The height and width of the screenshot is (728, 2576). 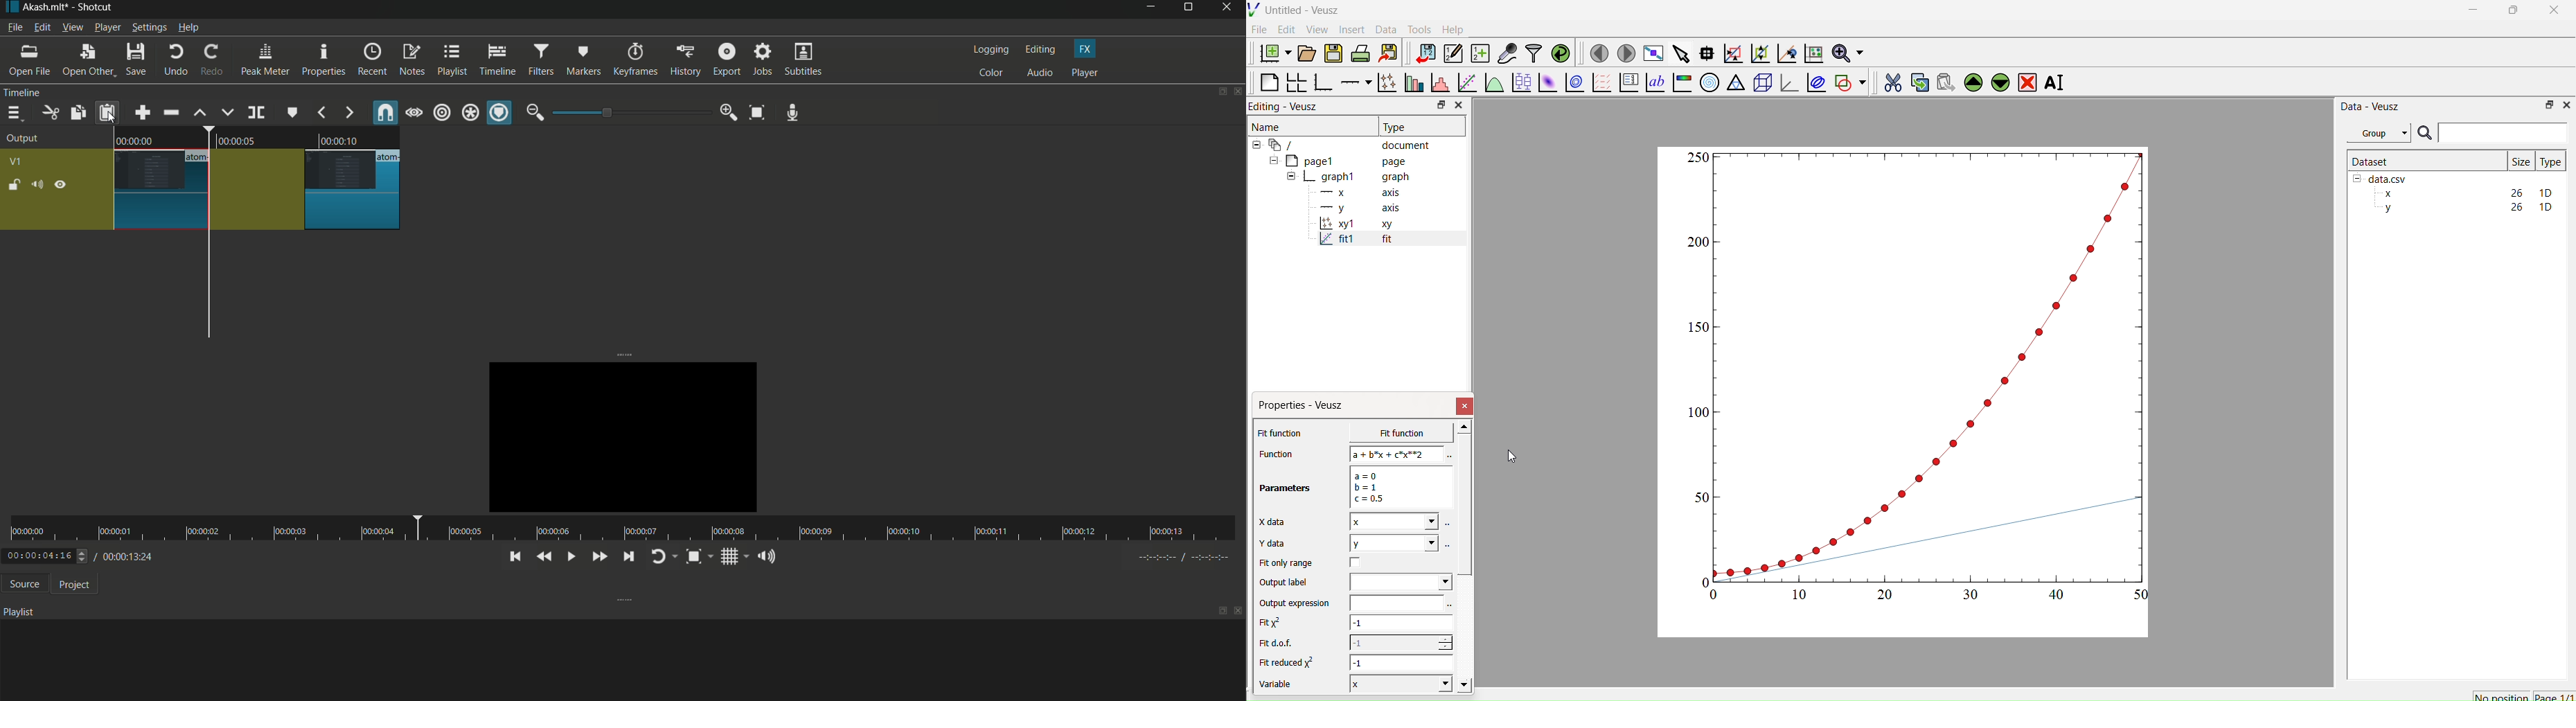 I want to click on cut, so click(x=49, y=113).